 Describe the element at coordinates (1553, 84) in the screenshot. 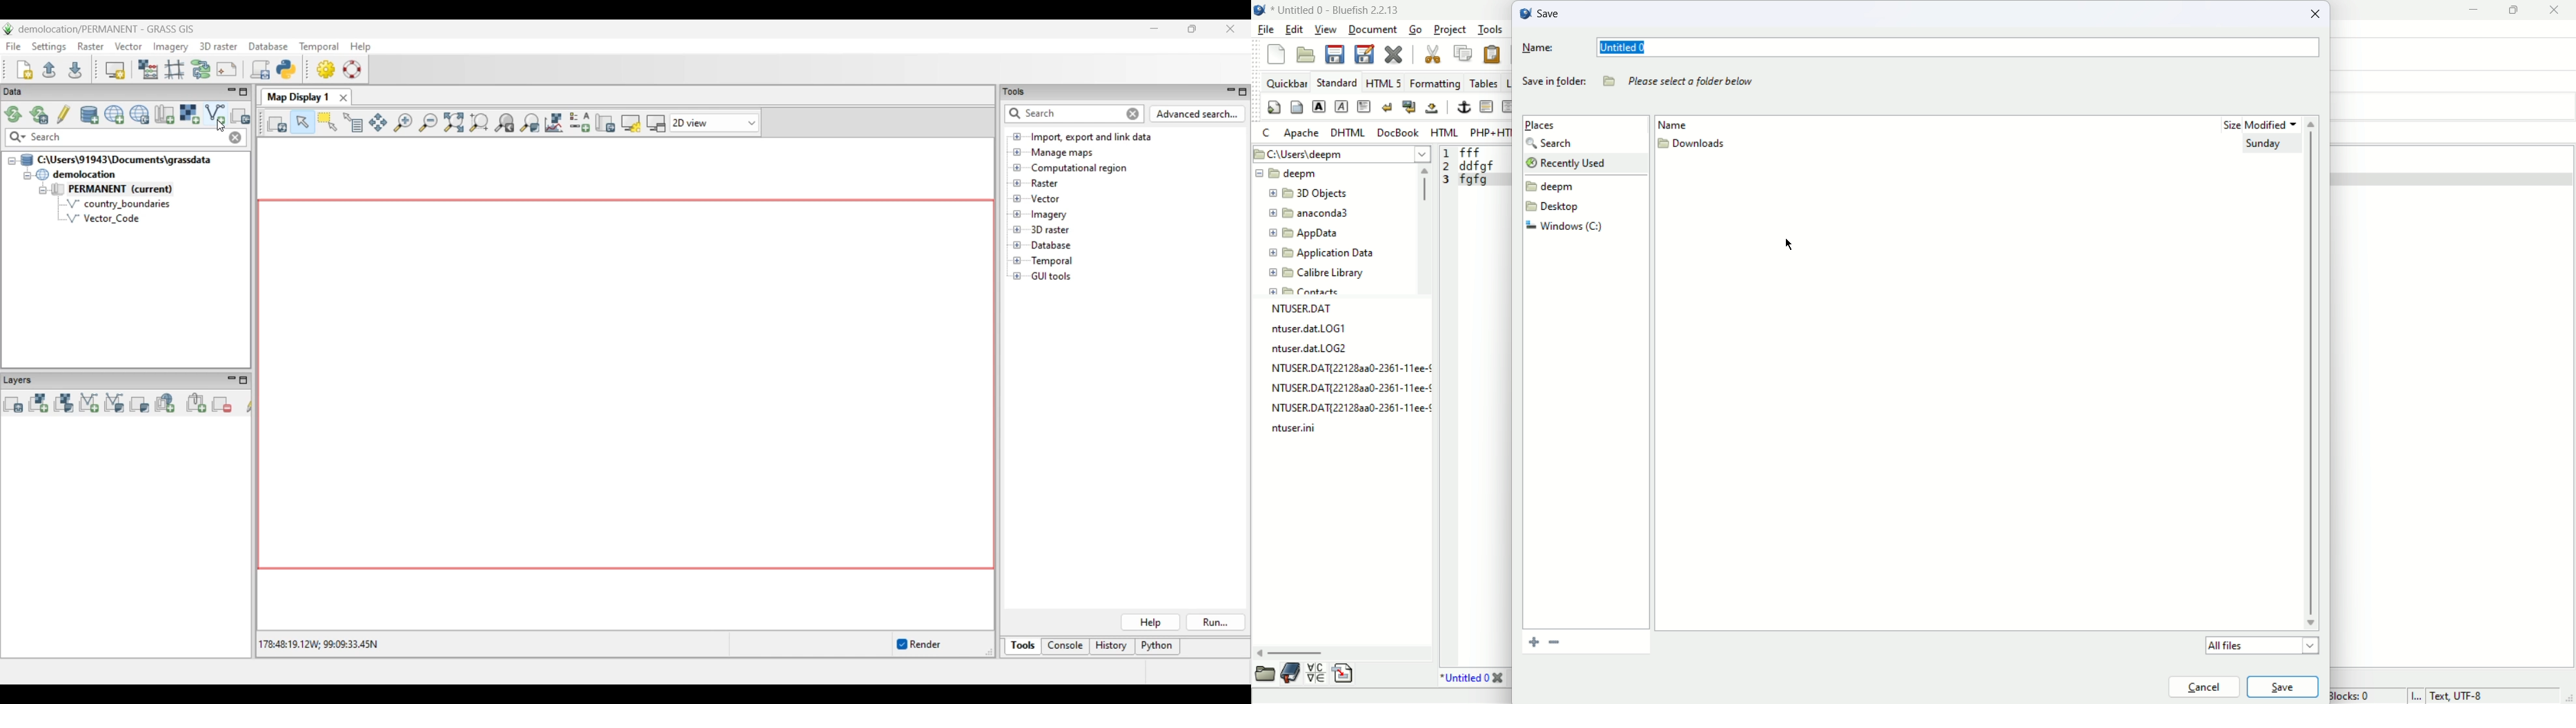

I see `save in folder` at that location.